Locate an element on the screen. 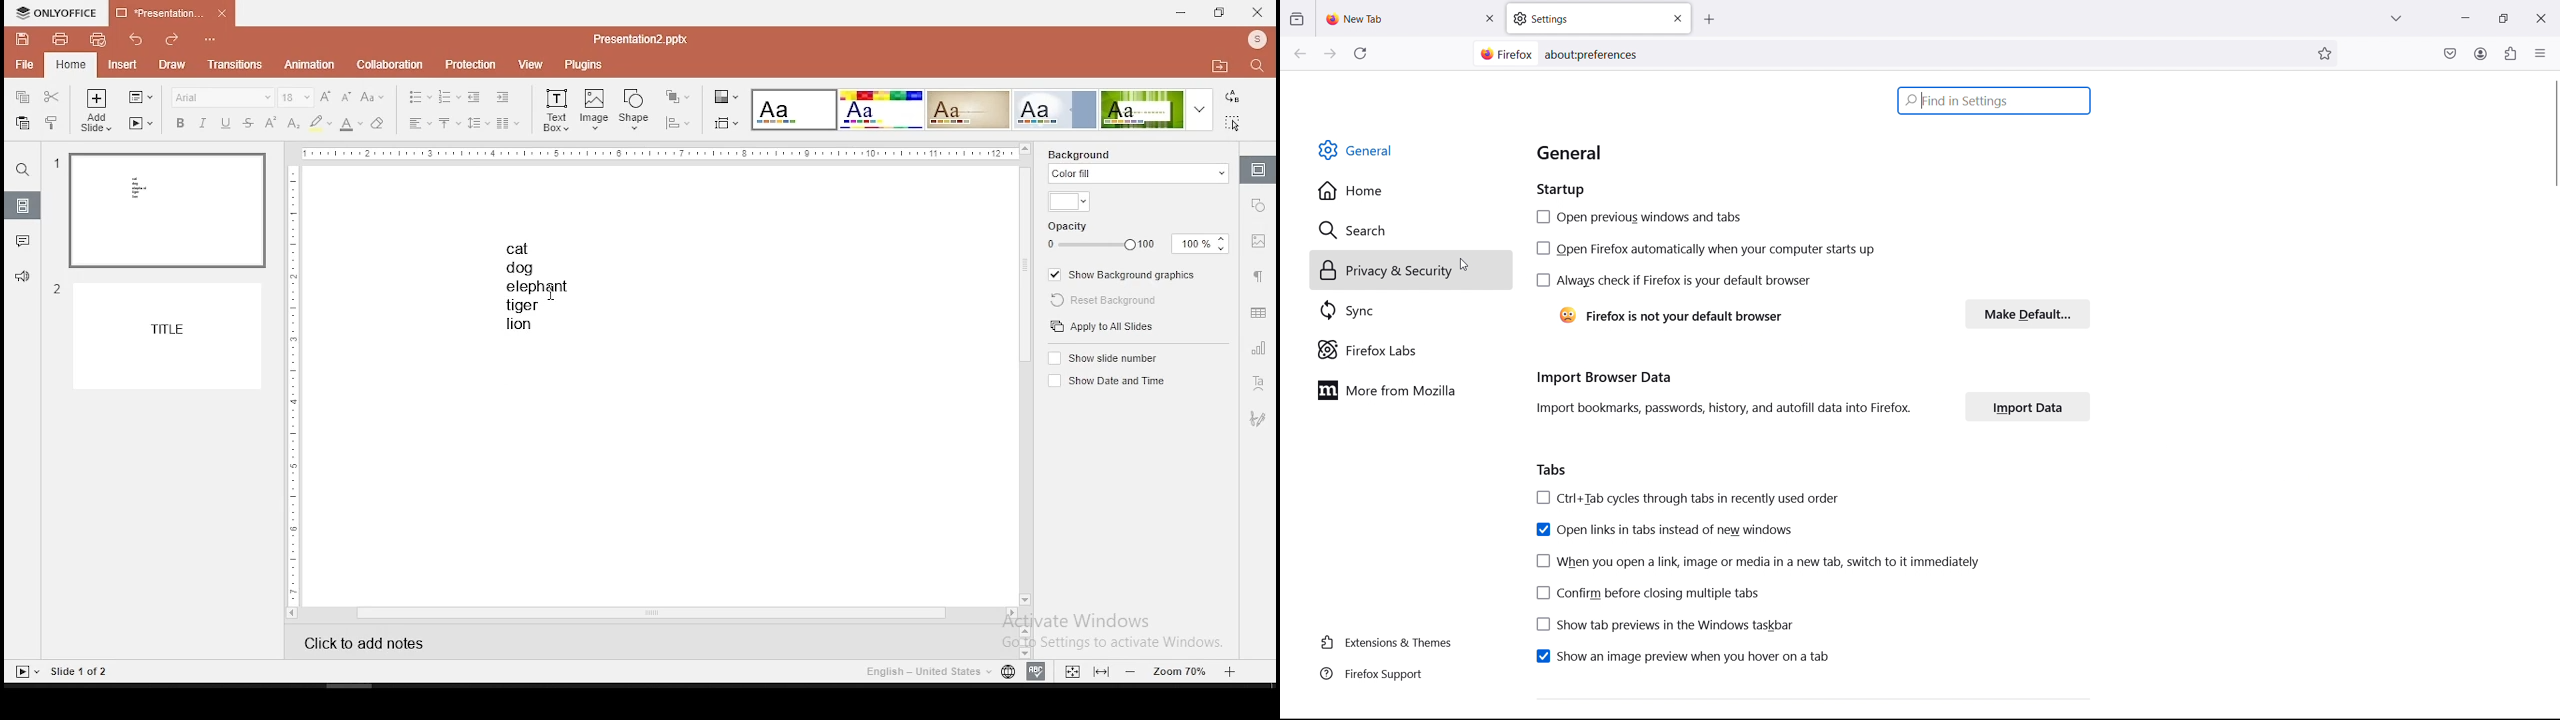  image settings is located at coordinates (1258, 240).